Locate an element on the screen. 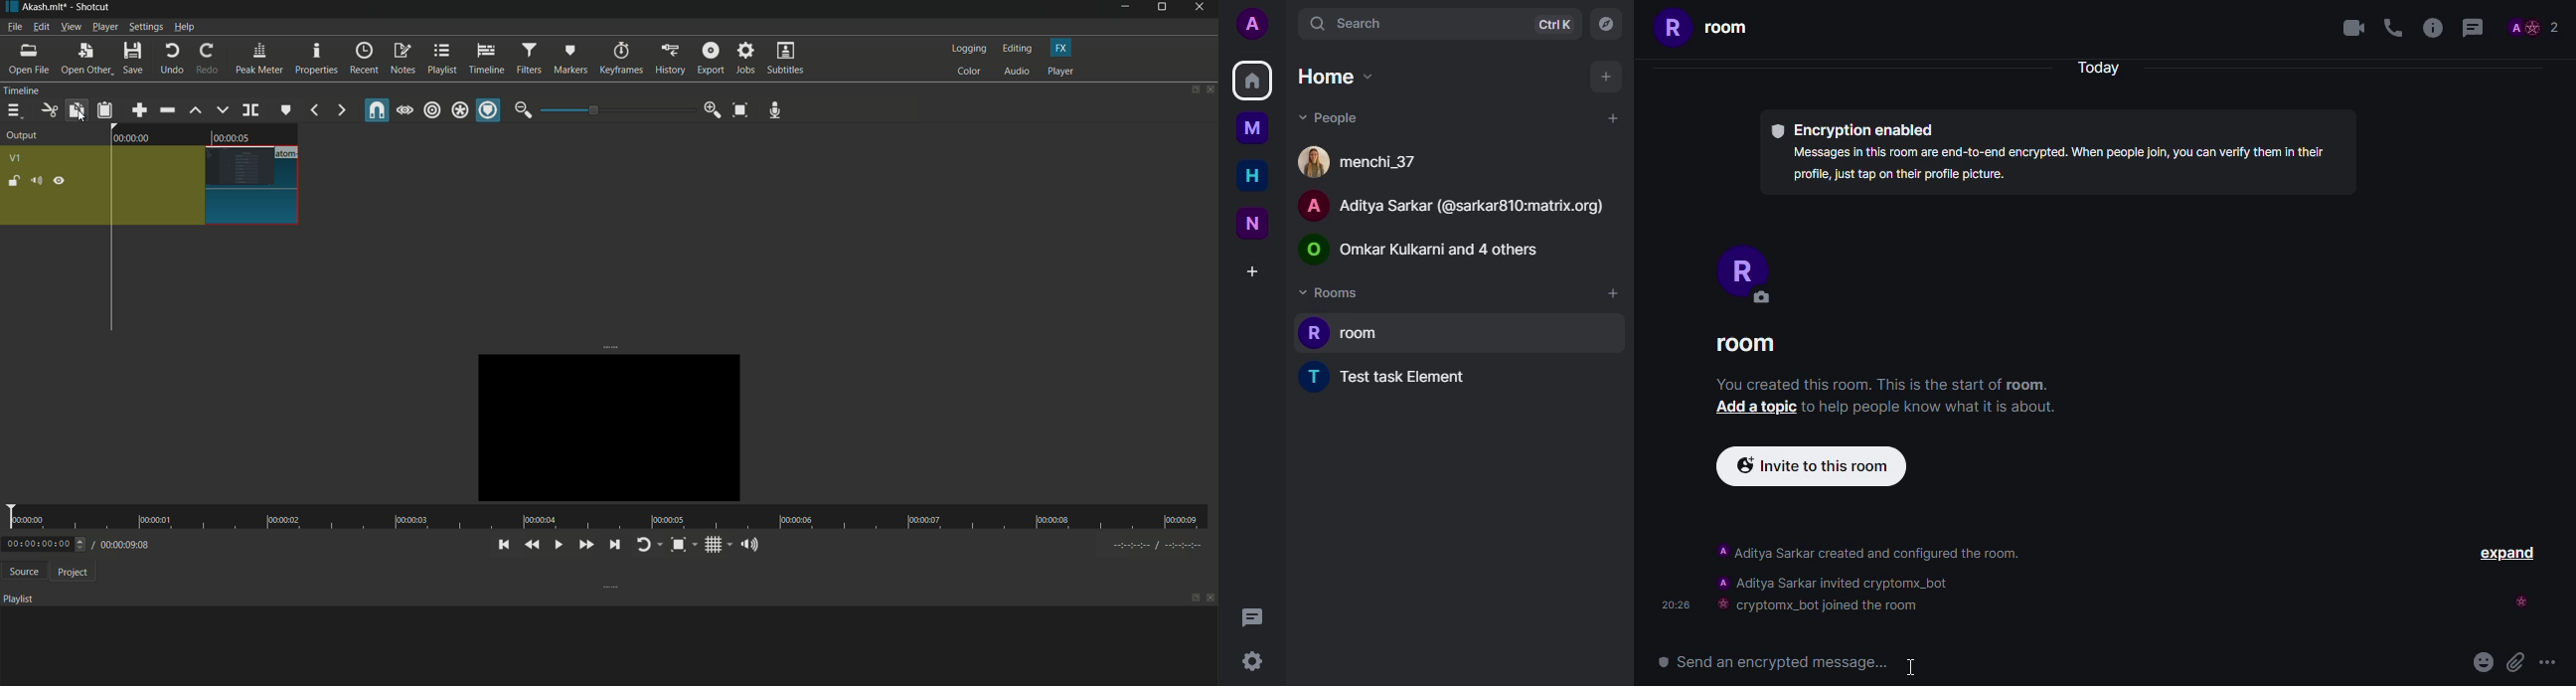 This screenshot has height=700, width=2576. toggle grid is located at coordinates (717, 544).